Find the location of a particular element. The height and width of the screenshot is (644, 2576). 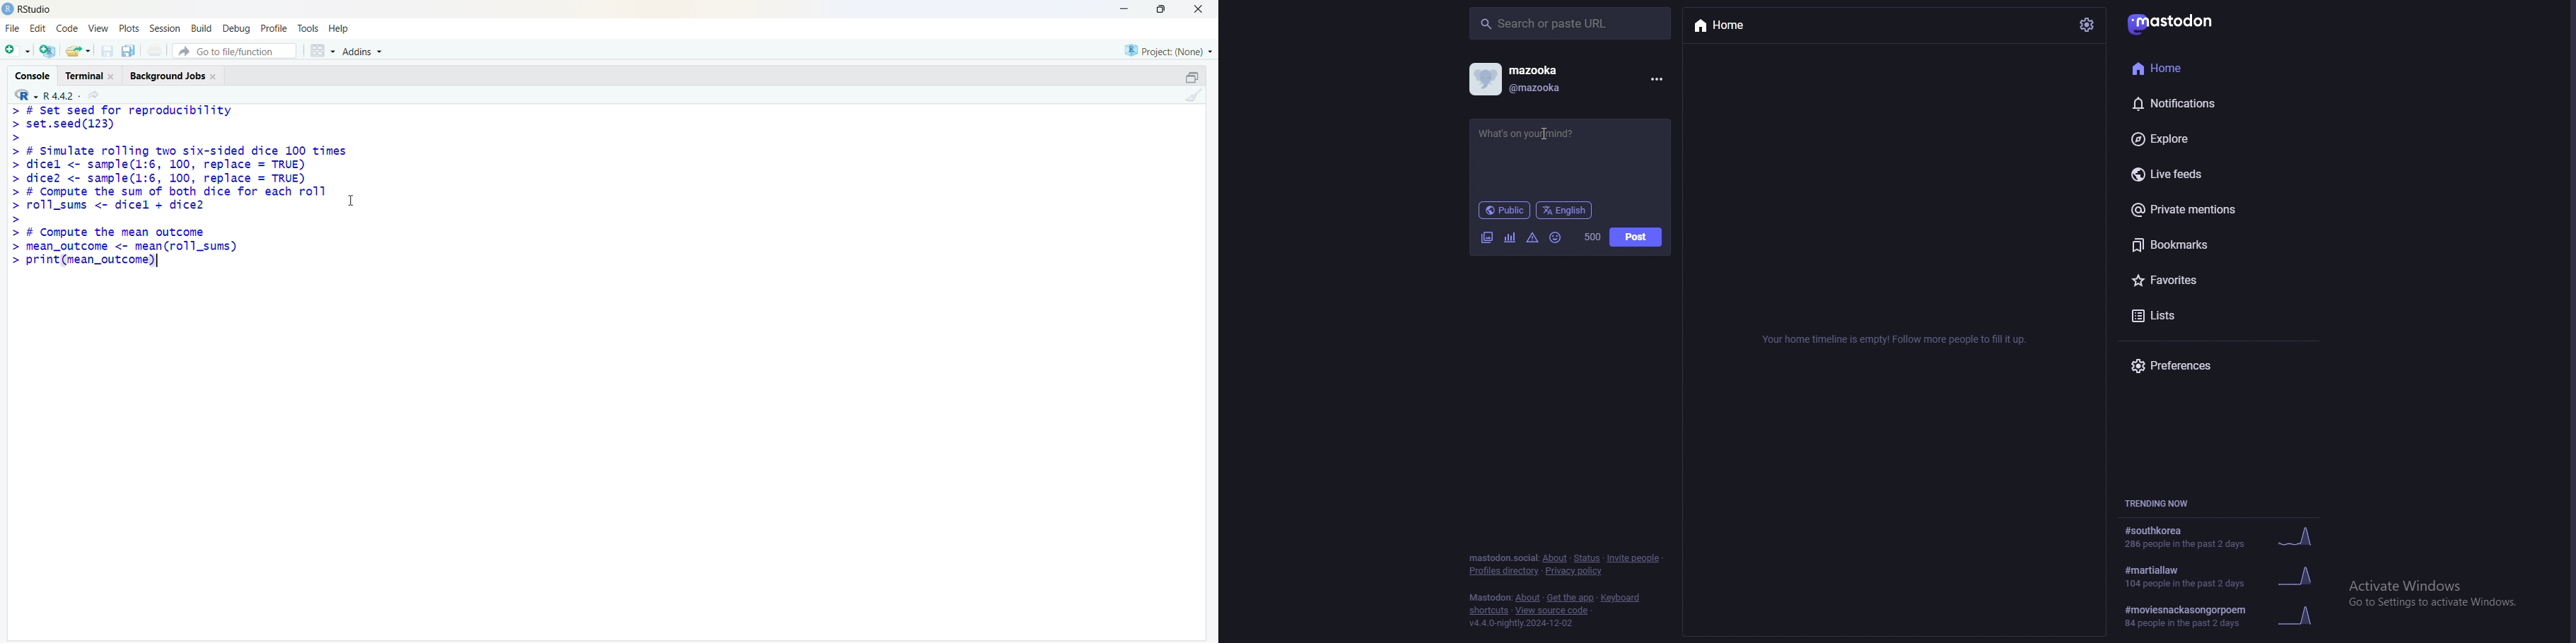

build is located at coordinates (201, 29).